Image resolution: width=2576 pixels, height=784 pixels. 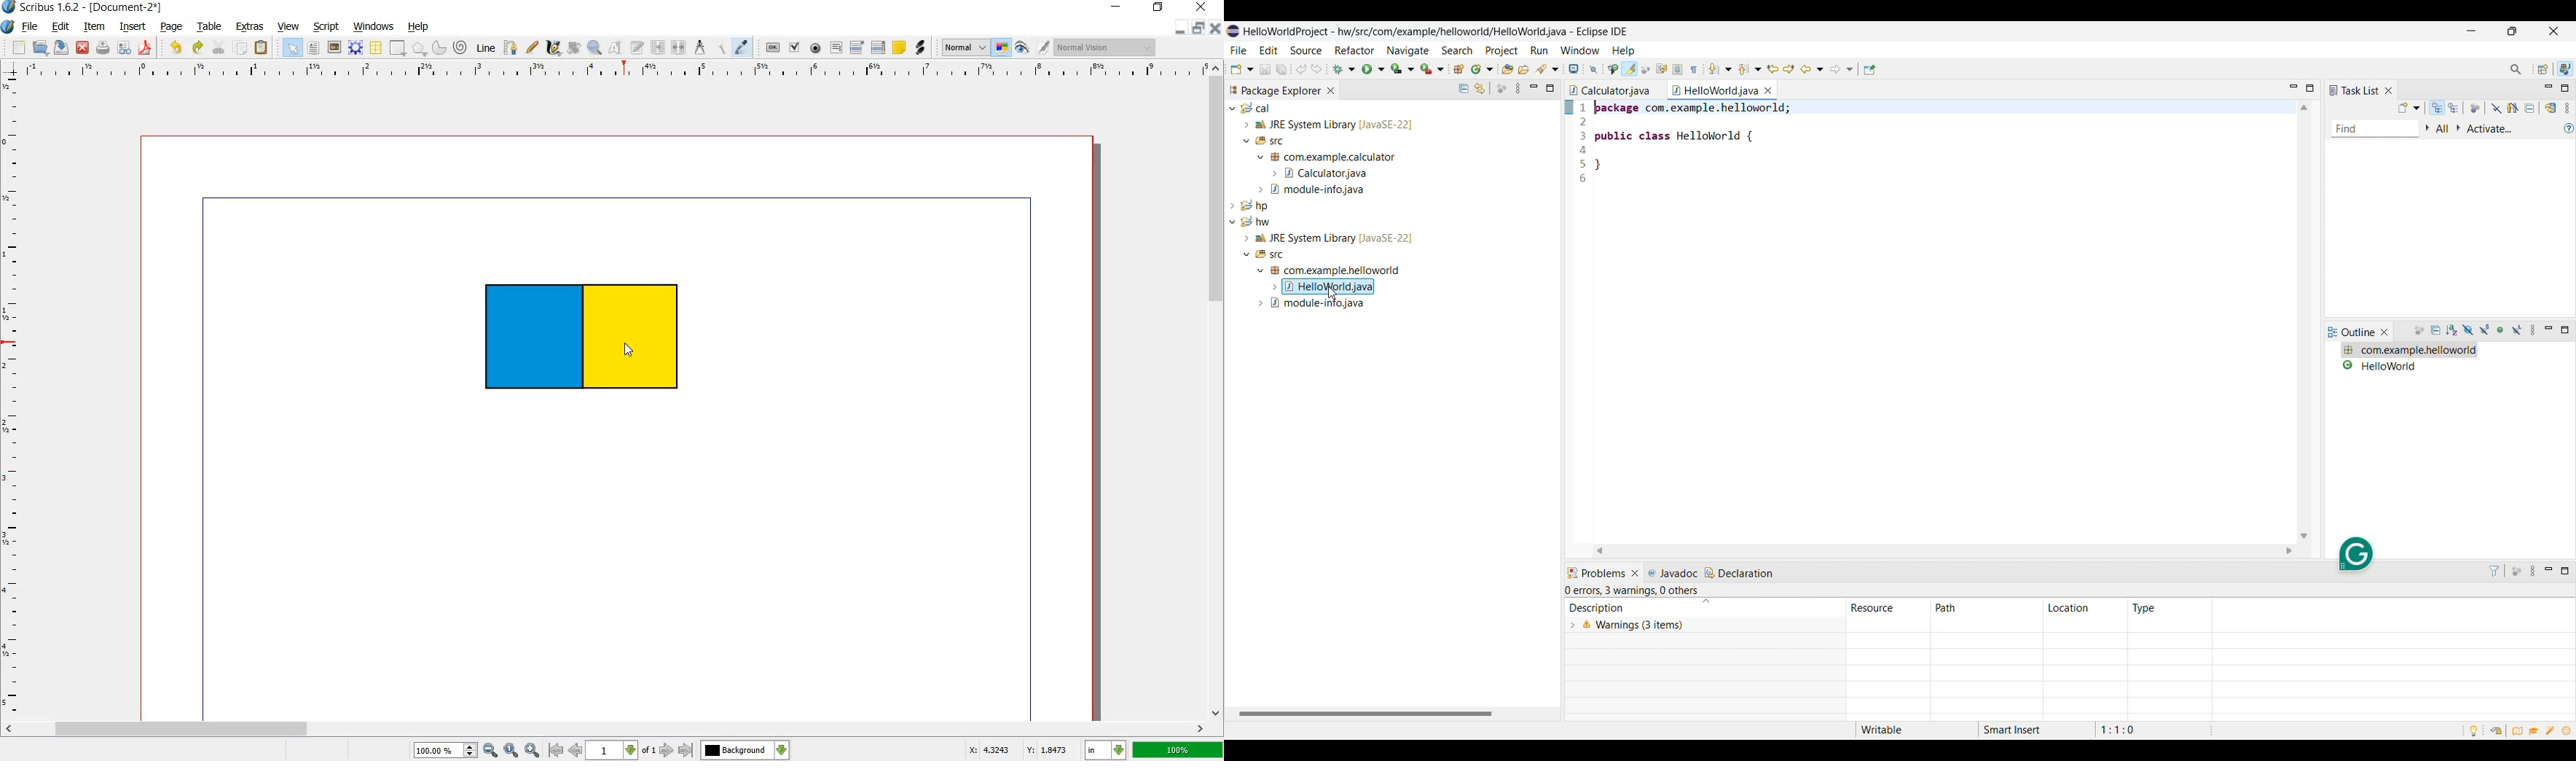 What do you see at coordinates (198, 49) in the screenshot?
I see `redo` at bounding box center [198, 49].